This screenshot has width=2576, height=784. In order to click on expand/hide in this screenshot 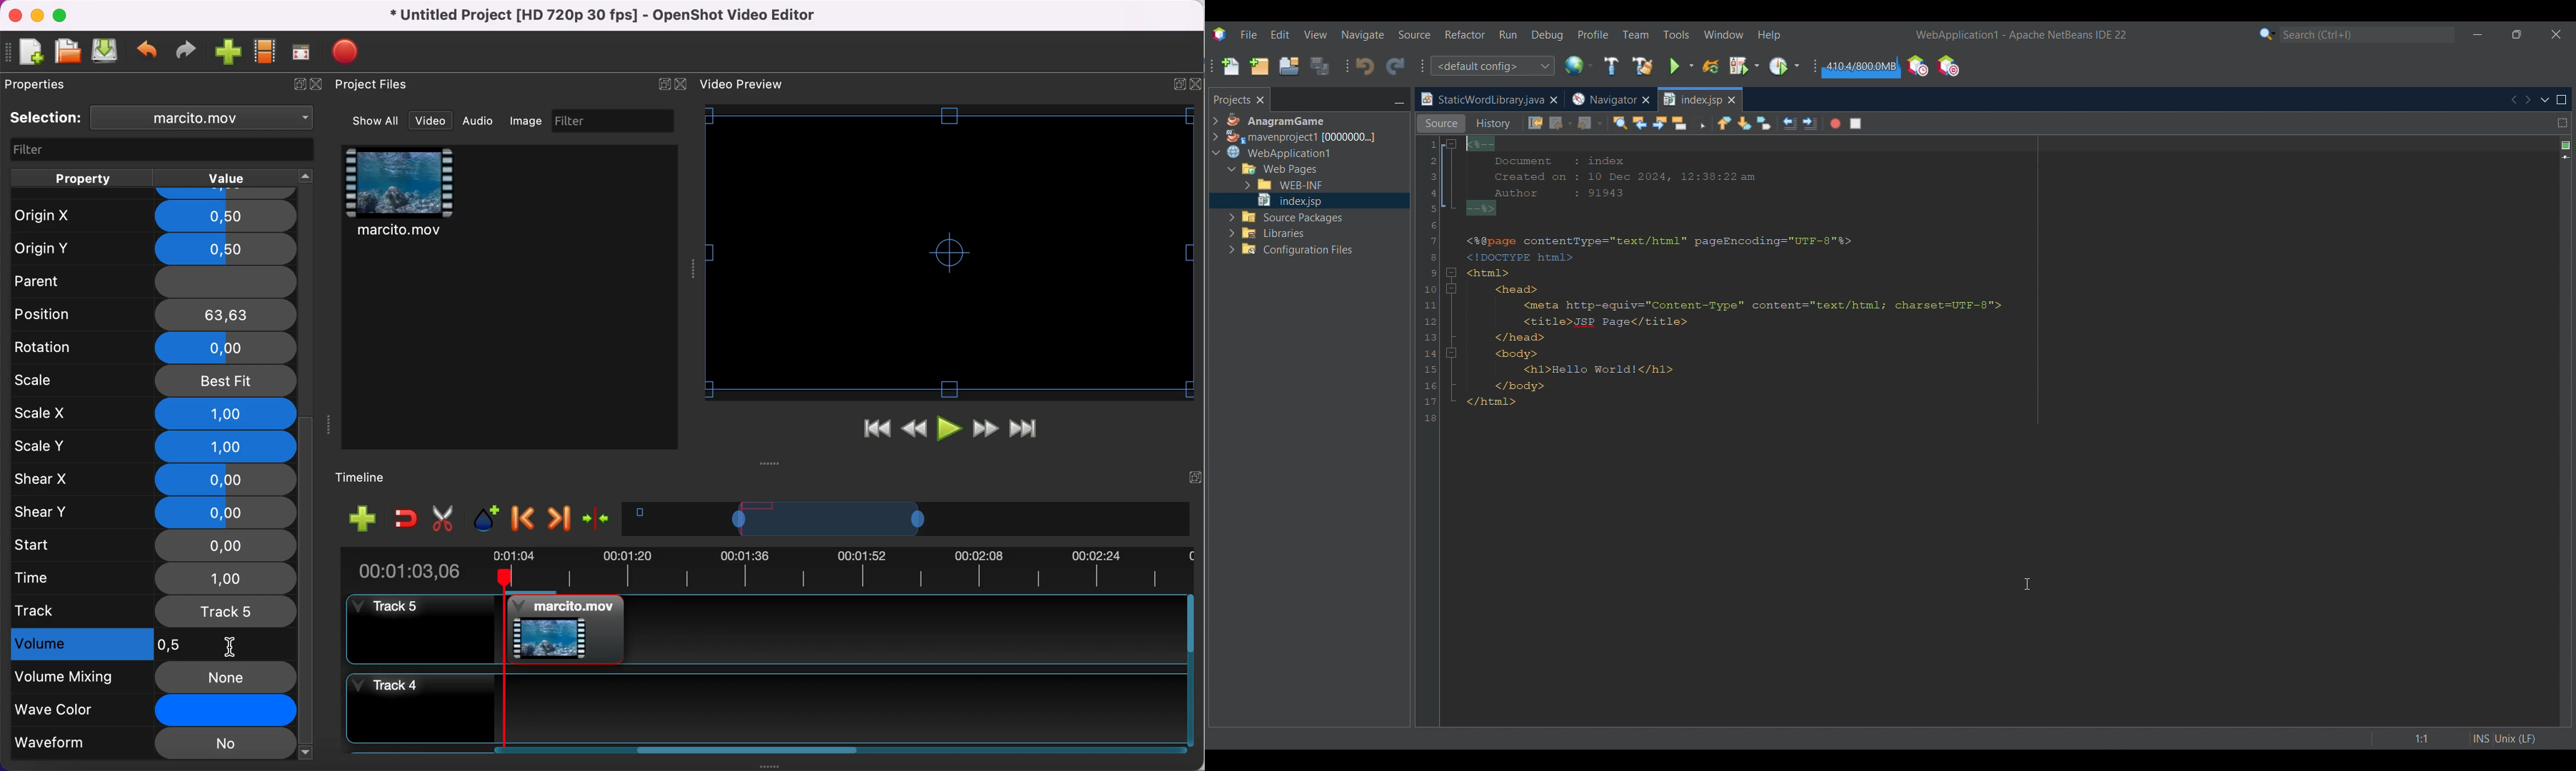, I will do `click(297, 85)`.